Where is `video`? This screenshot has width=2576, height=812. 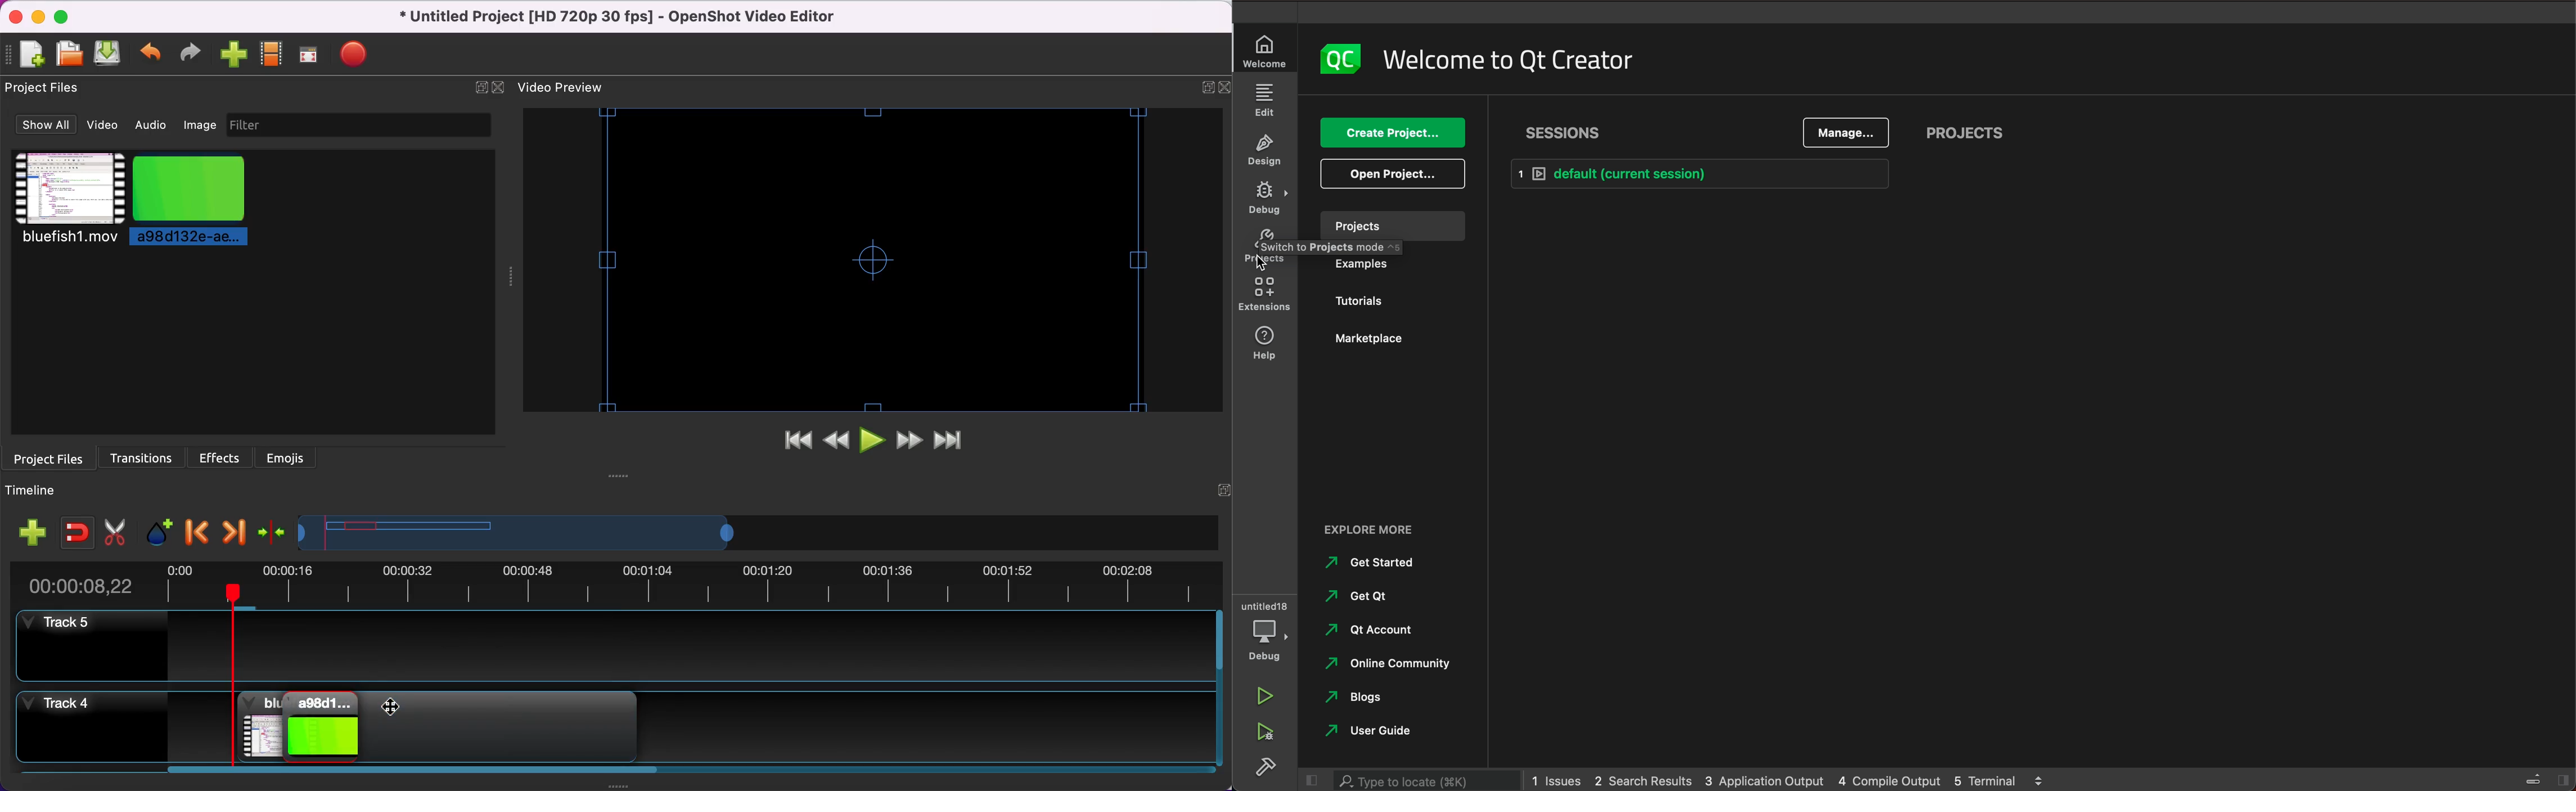
video is located at coordinates (66, 202).